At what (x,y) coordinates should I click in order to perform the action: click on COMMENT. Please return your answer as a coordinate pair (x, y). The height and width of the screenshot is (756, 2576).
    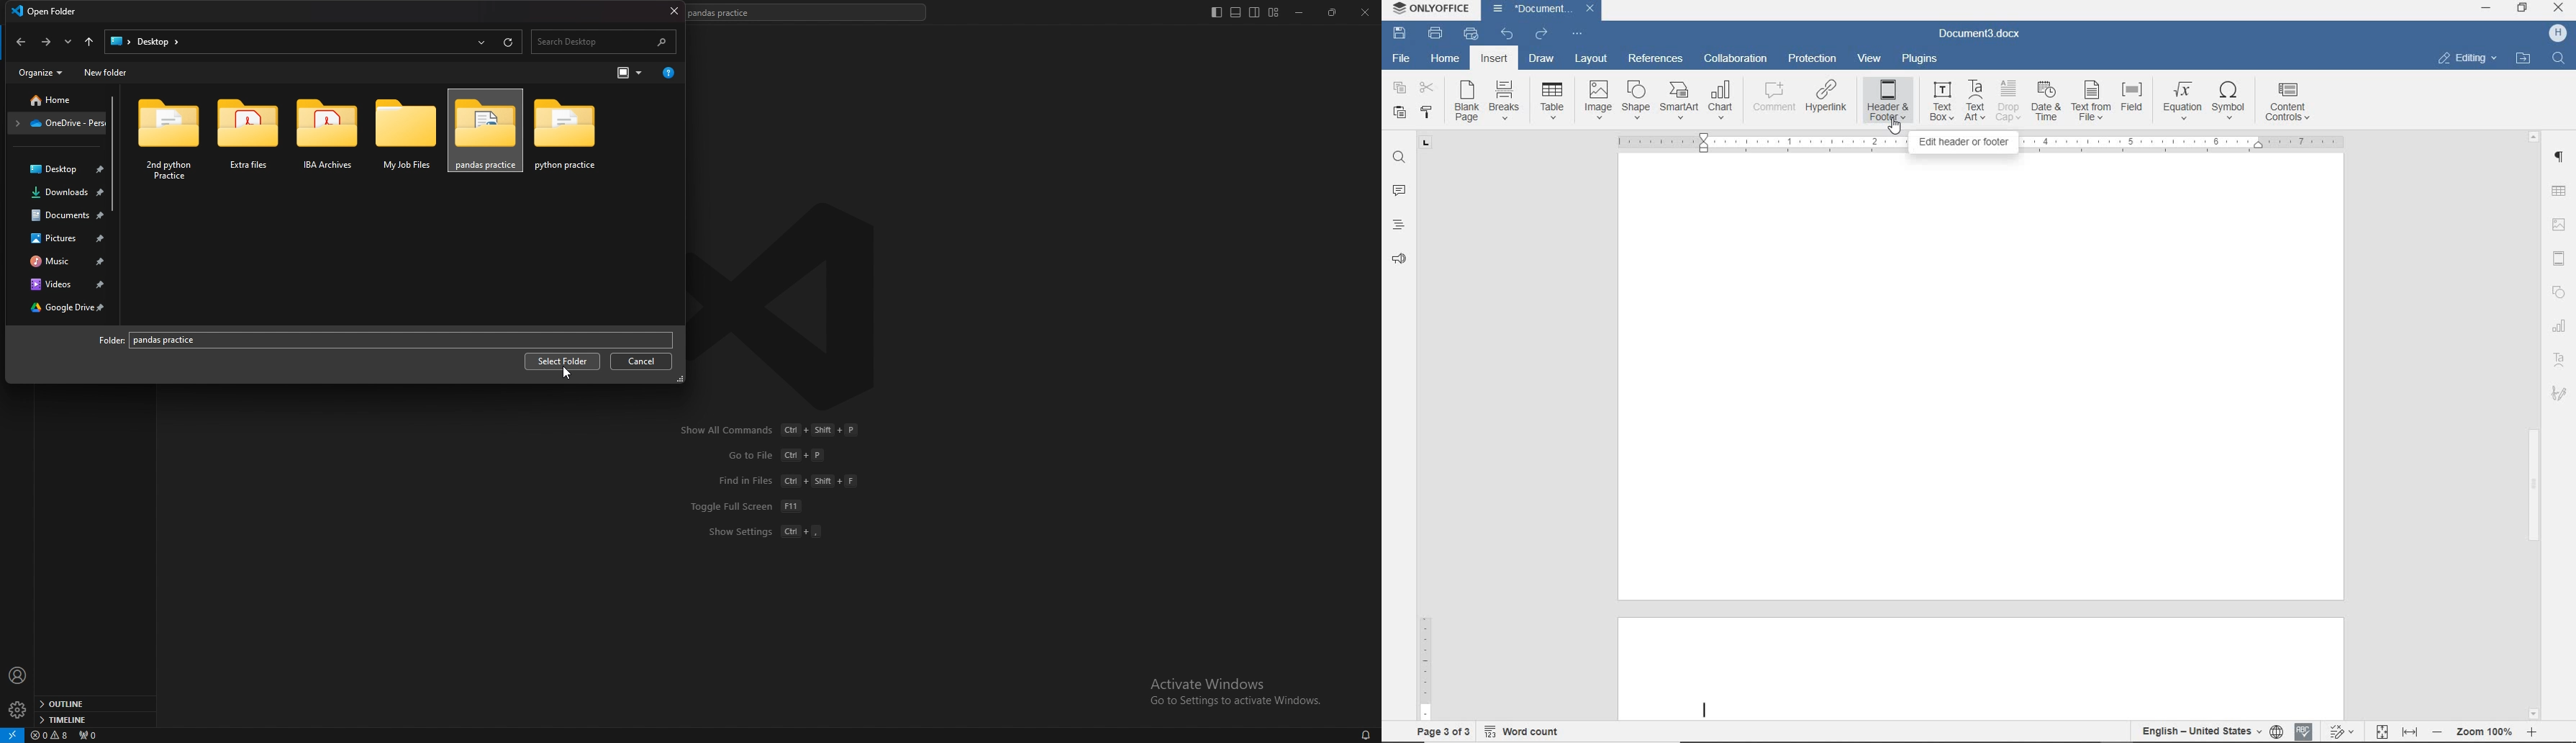
    Looking at the image, I should click on (1771, 101).